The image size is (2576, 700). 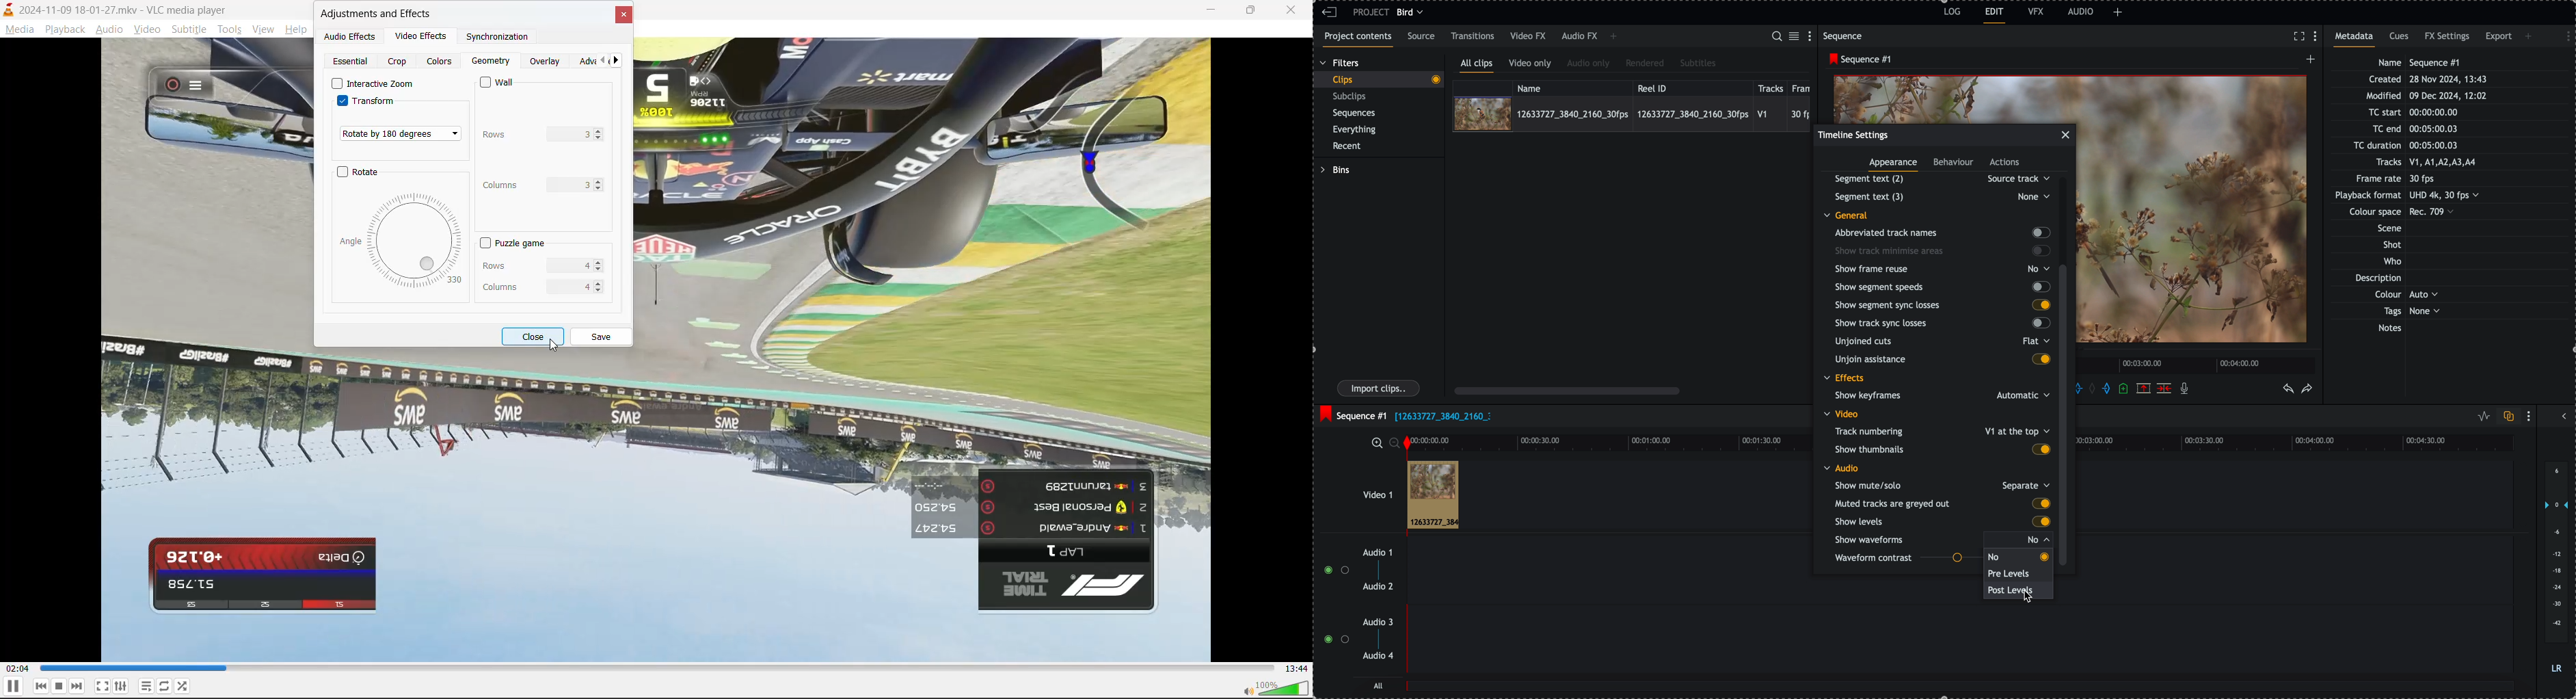 What do you see at coordinates (188, 31) in the screenshot?
I see `subtitle` at bounding box center [188, 31].